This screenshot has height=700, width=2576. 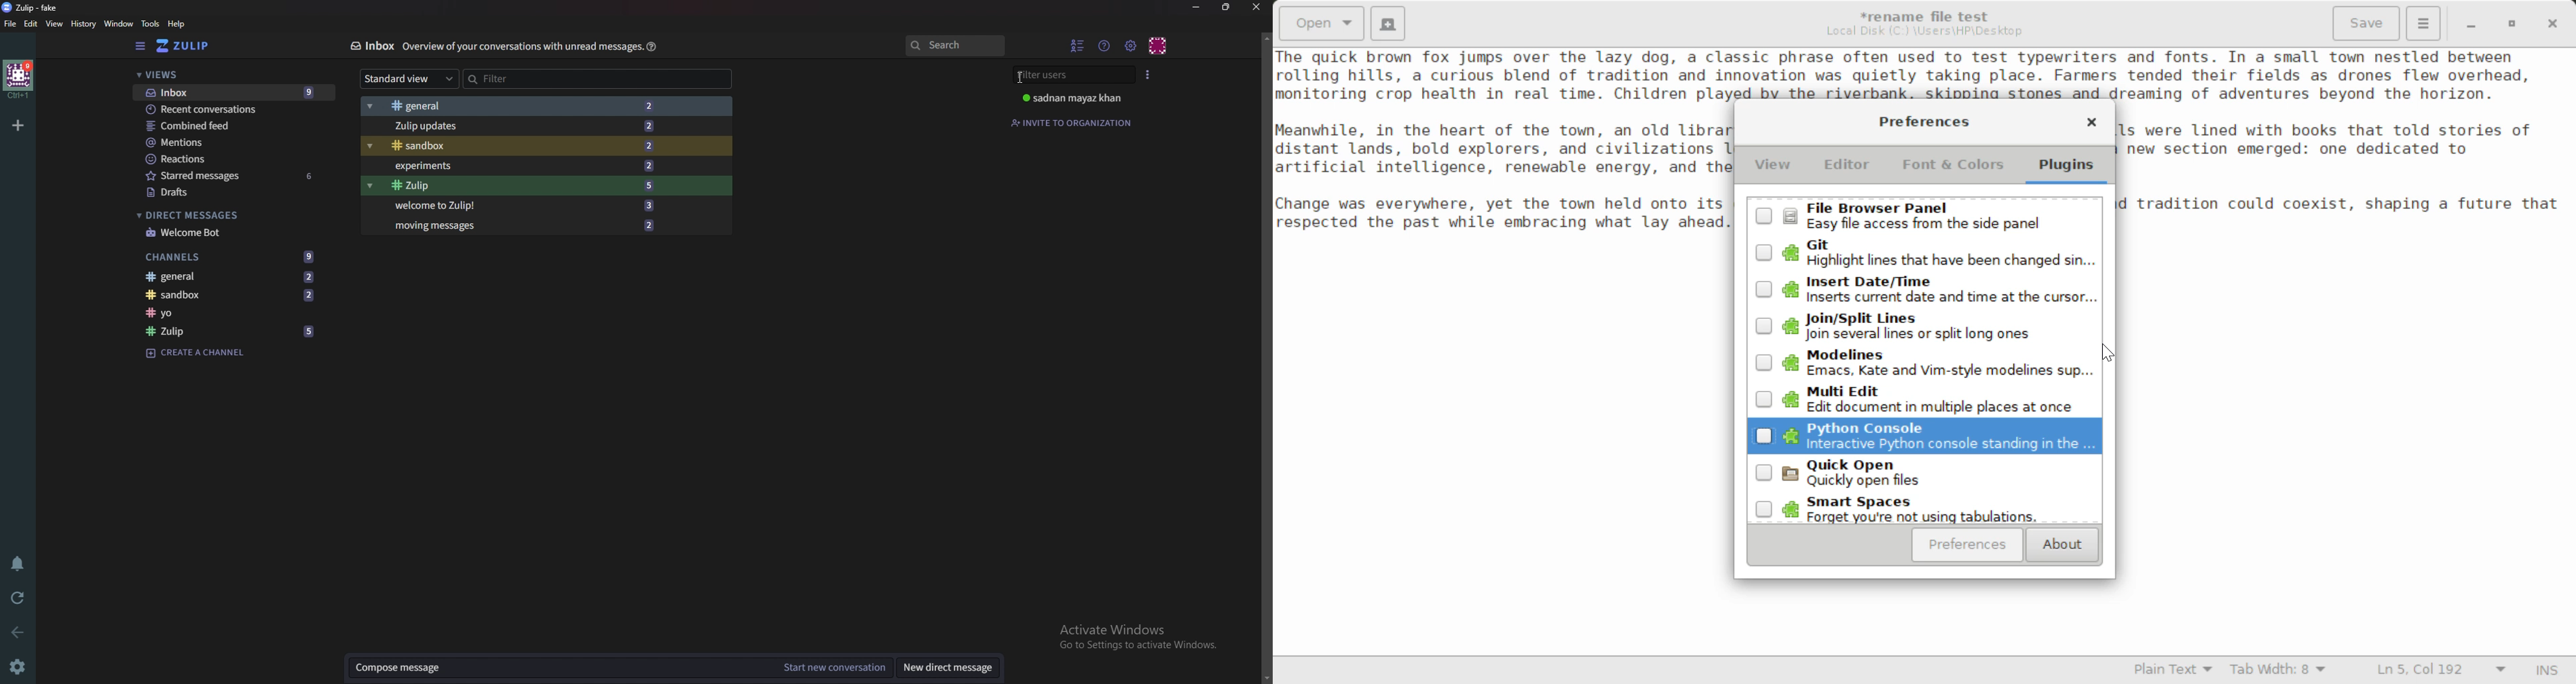 I want to click on Line & Character Count, so click(x=2442, y=671).